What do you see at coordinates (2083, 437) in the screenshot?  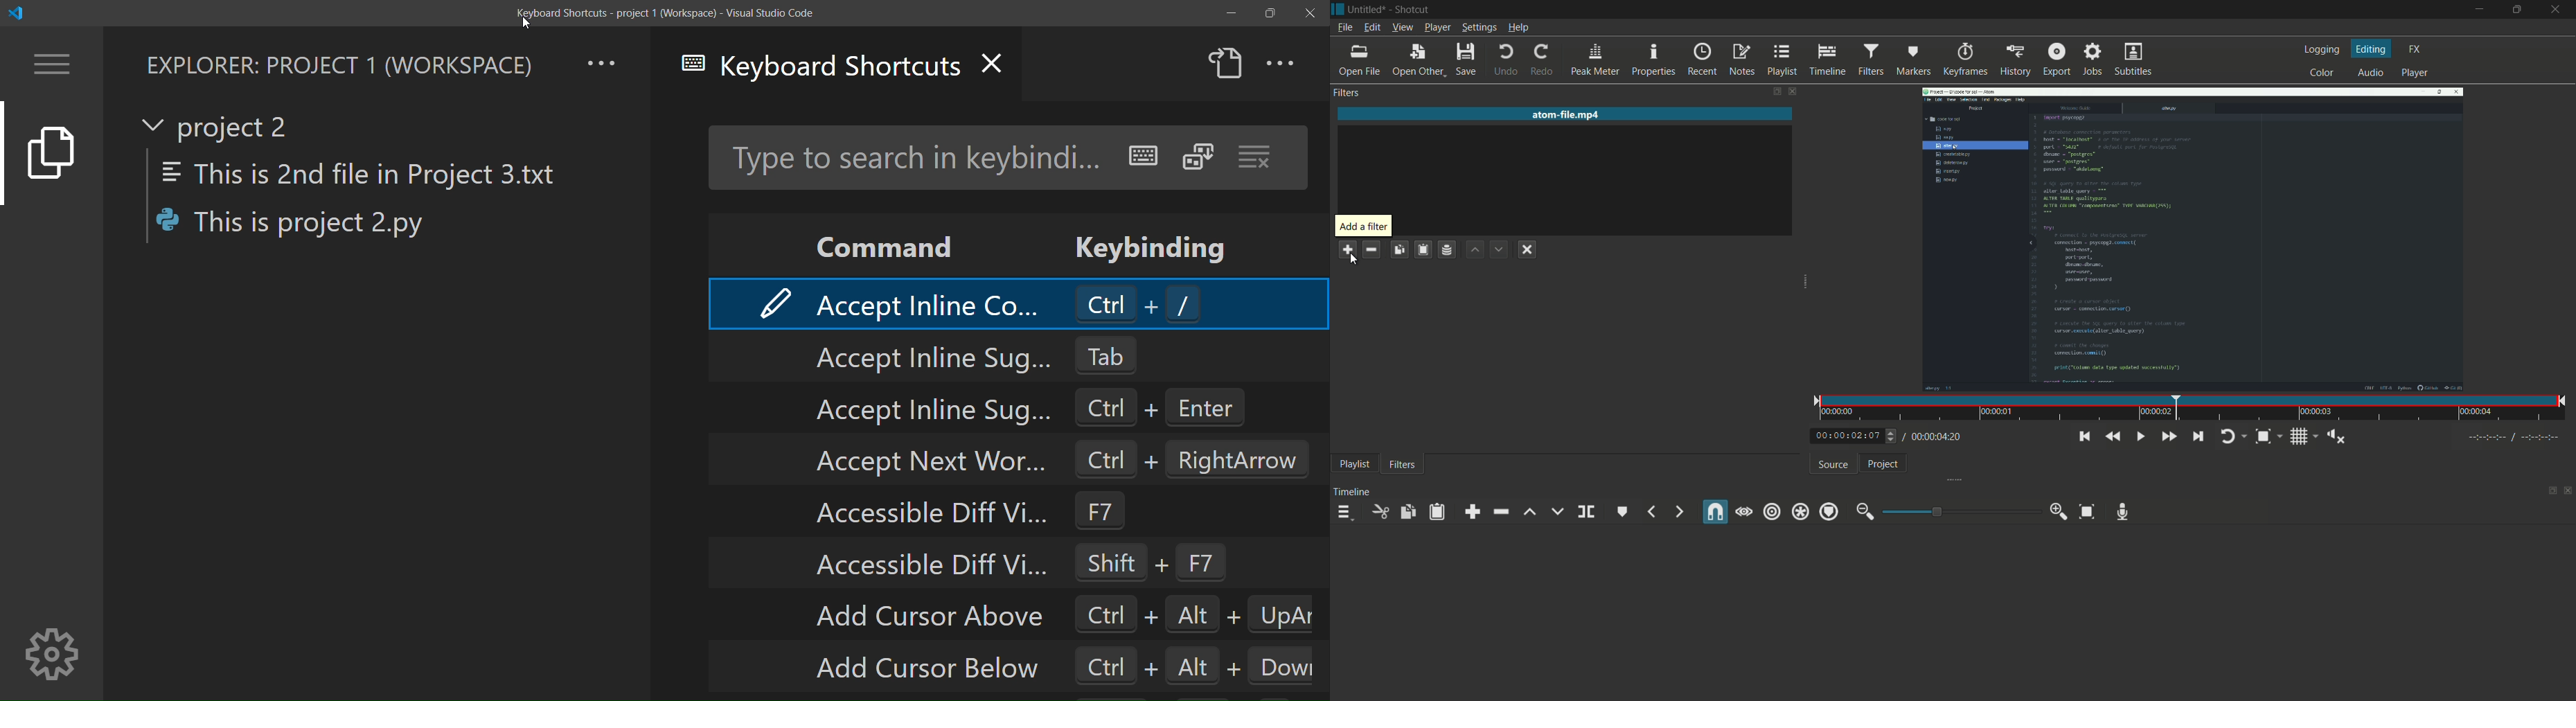 I see `skip to the previous point` at bounding box center [2083, 437].